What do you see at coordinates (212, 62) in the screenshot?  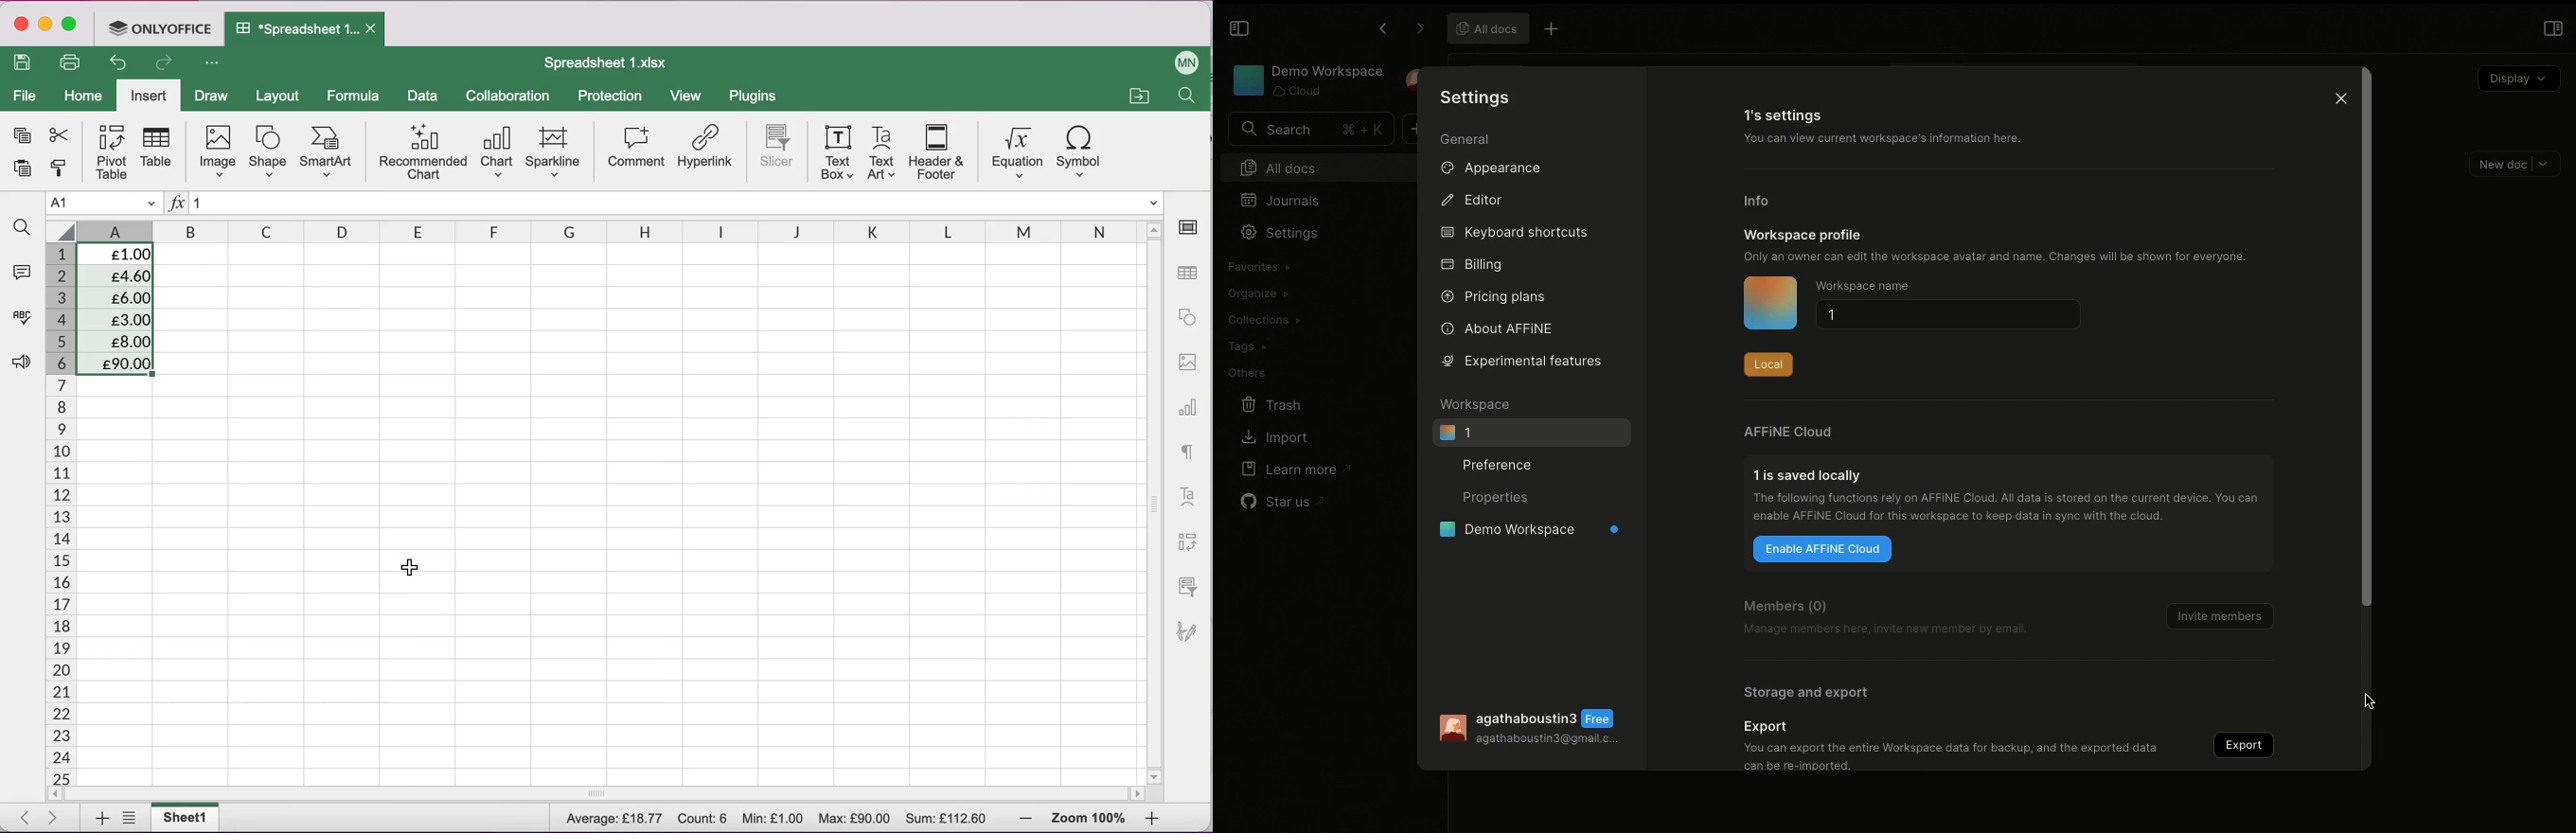 I see `Customize access tool bar` at bounding box center [212, 62].